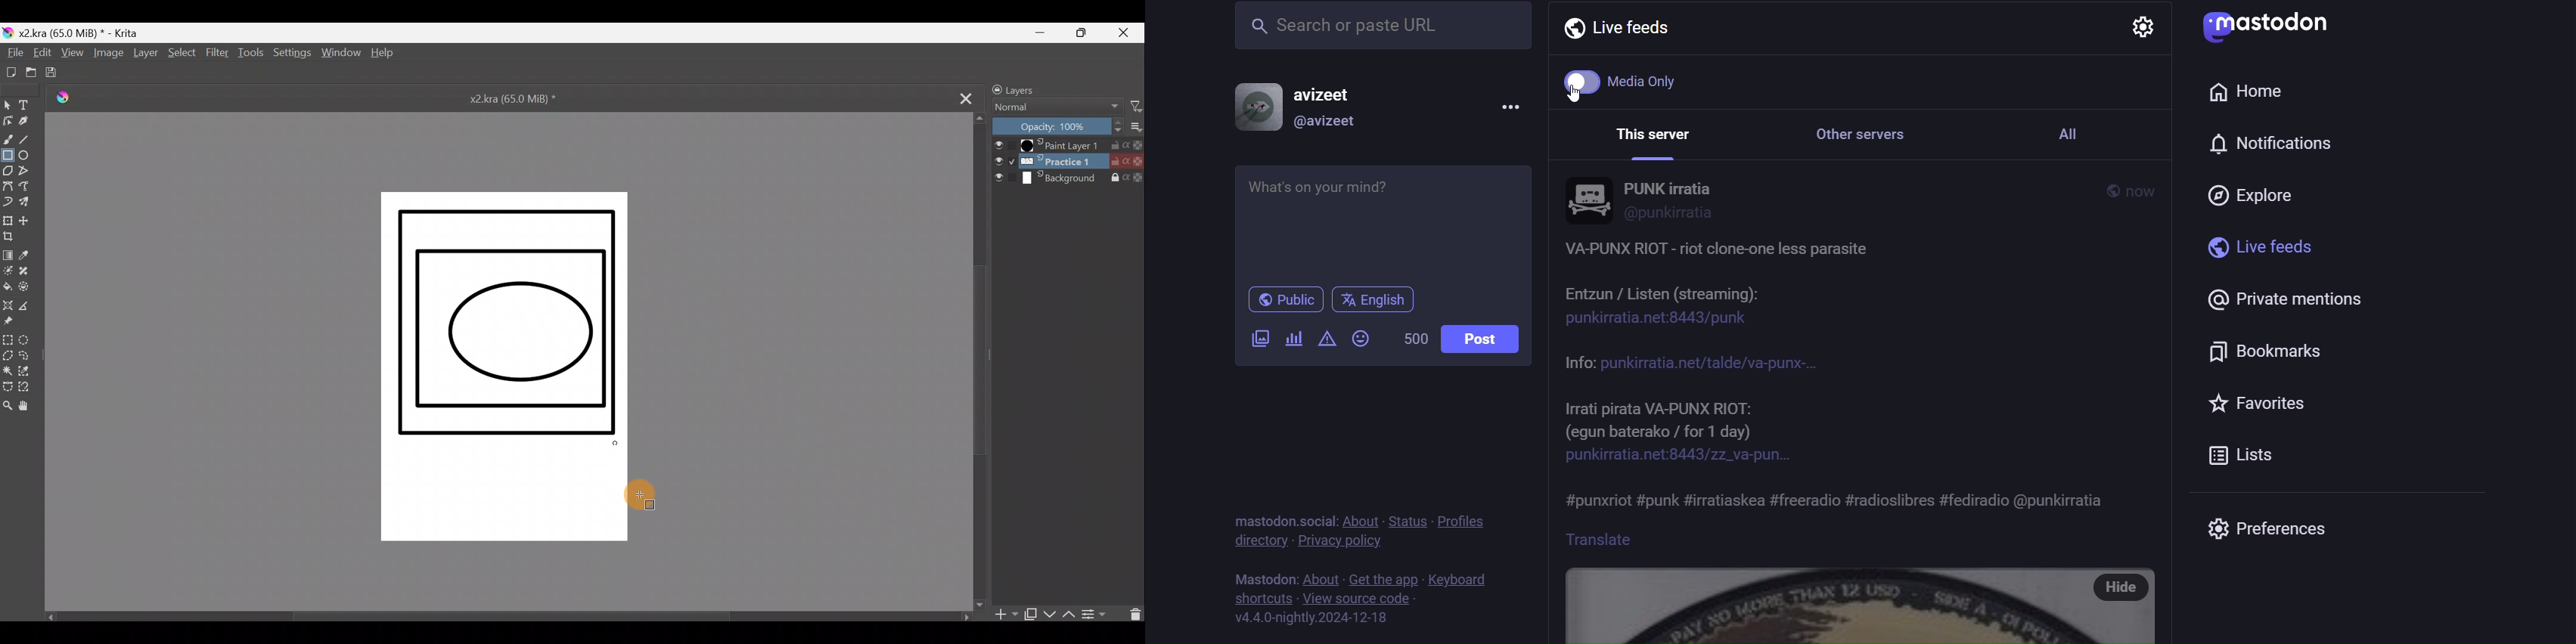 Image resolution: width=2576 pixels, height=644 pixels. What do you see at coordinates (2260, 404) in the screenshot?
I see `favorites` at bounding box center [2260, 404].